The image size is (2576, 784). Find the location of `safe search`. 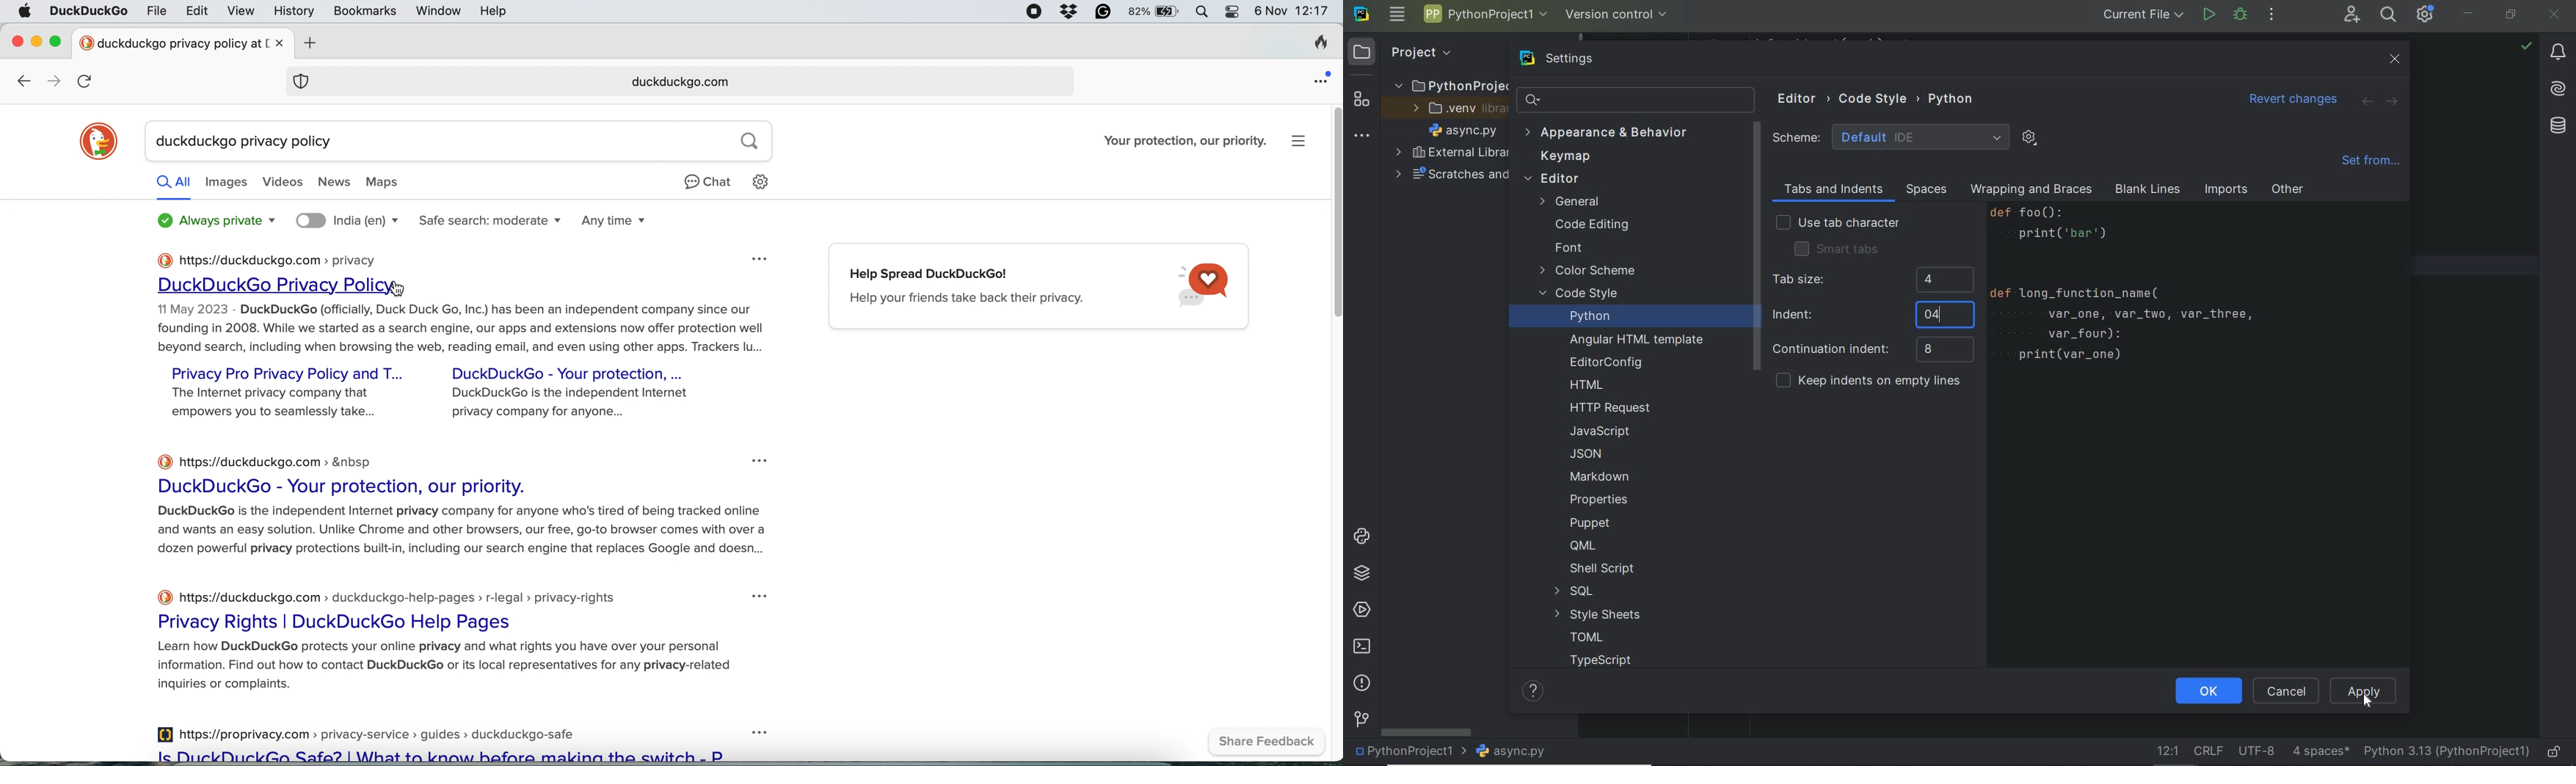

safe search is located at coordinates (488, 220).